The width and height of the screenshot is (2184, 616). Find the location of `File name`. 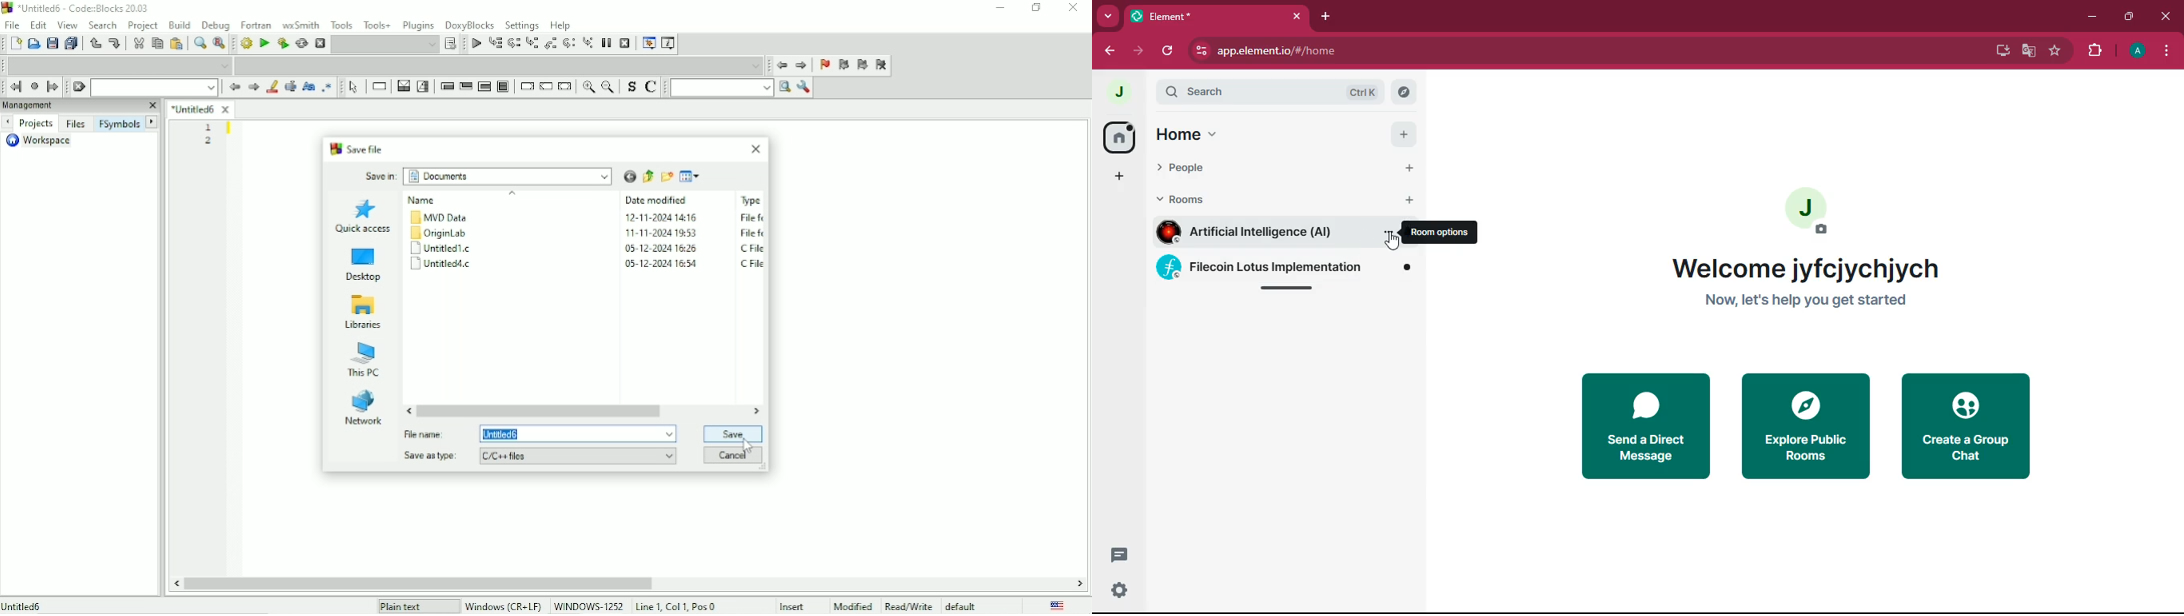

File name is located at coordinates (24, 605).